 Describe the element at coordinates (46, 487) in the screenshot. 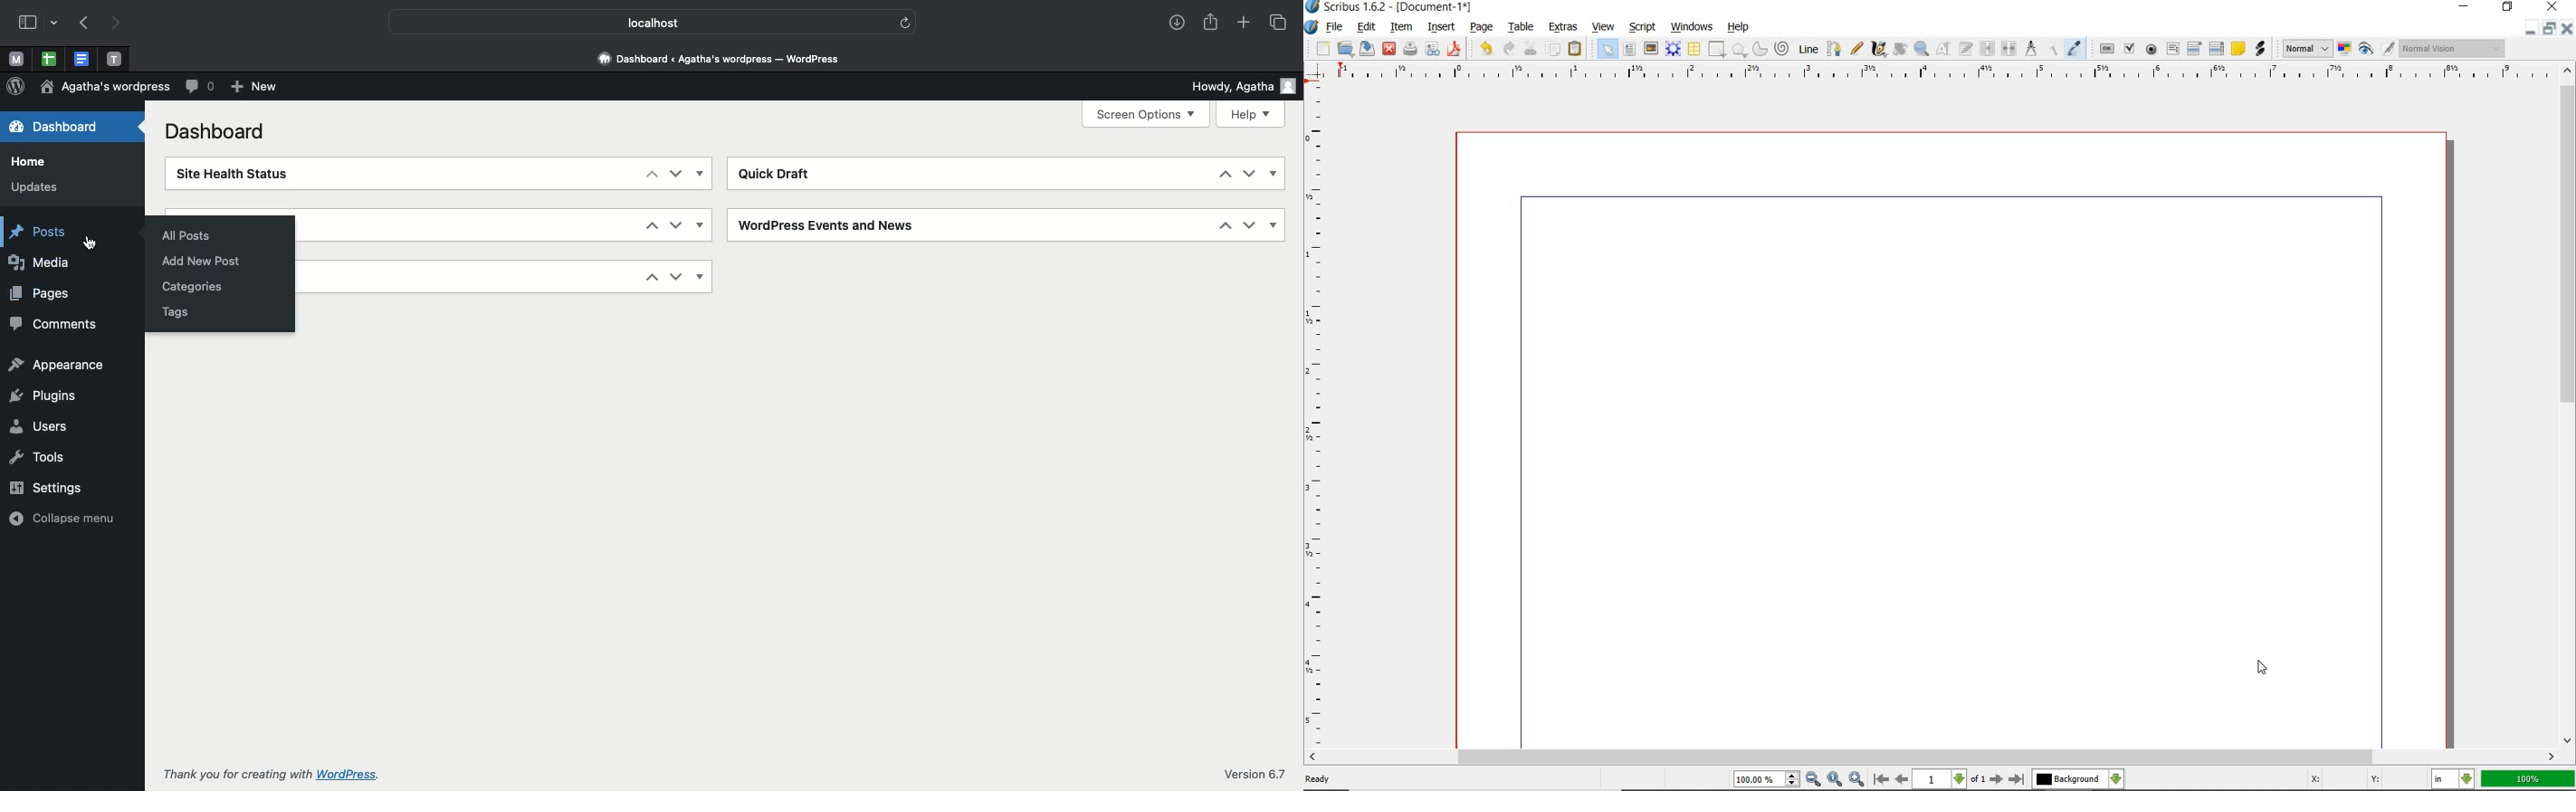

I see `Settings` at that location.